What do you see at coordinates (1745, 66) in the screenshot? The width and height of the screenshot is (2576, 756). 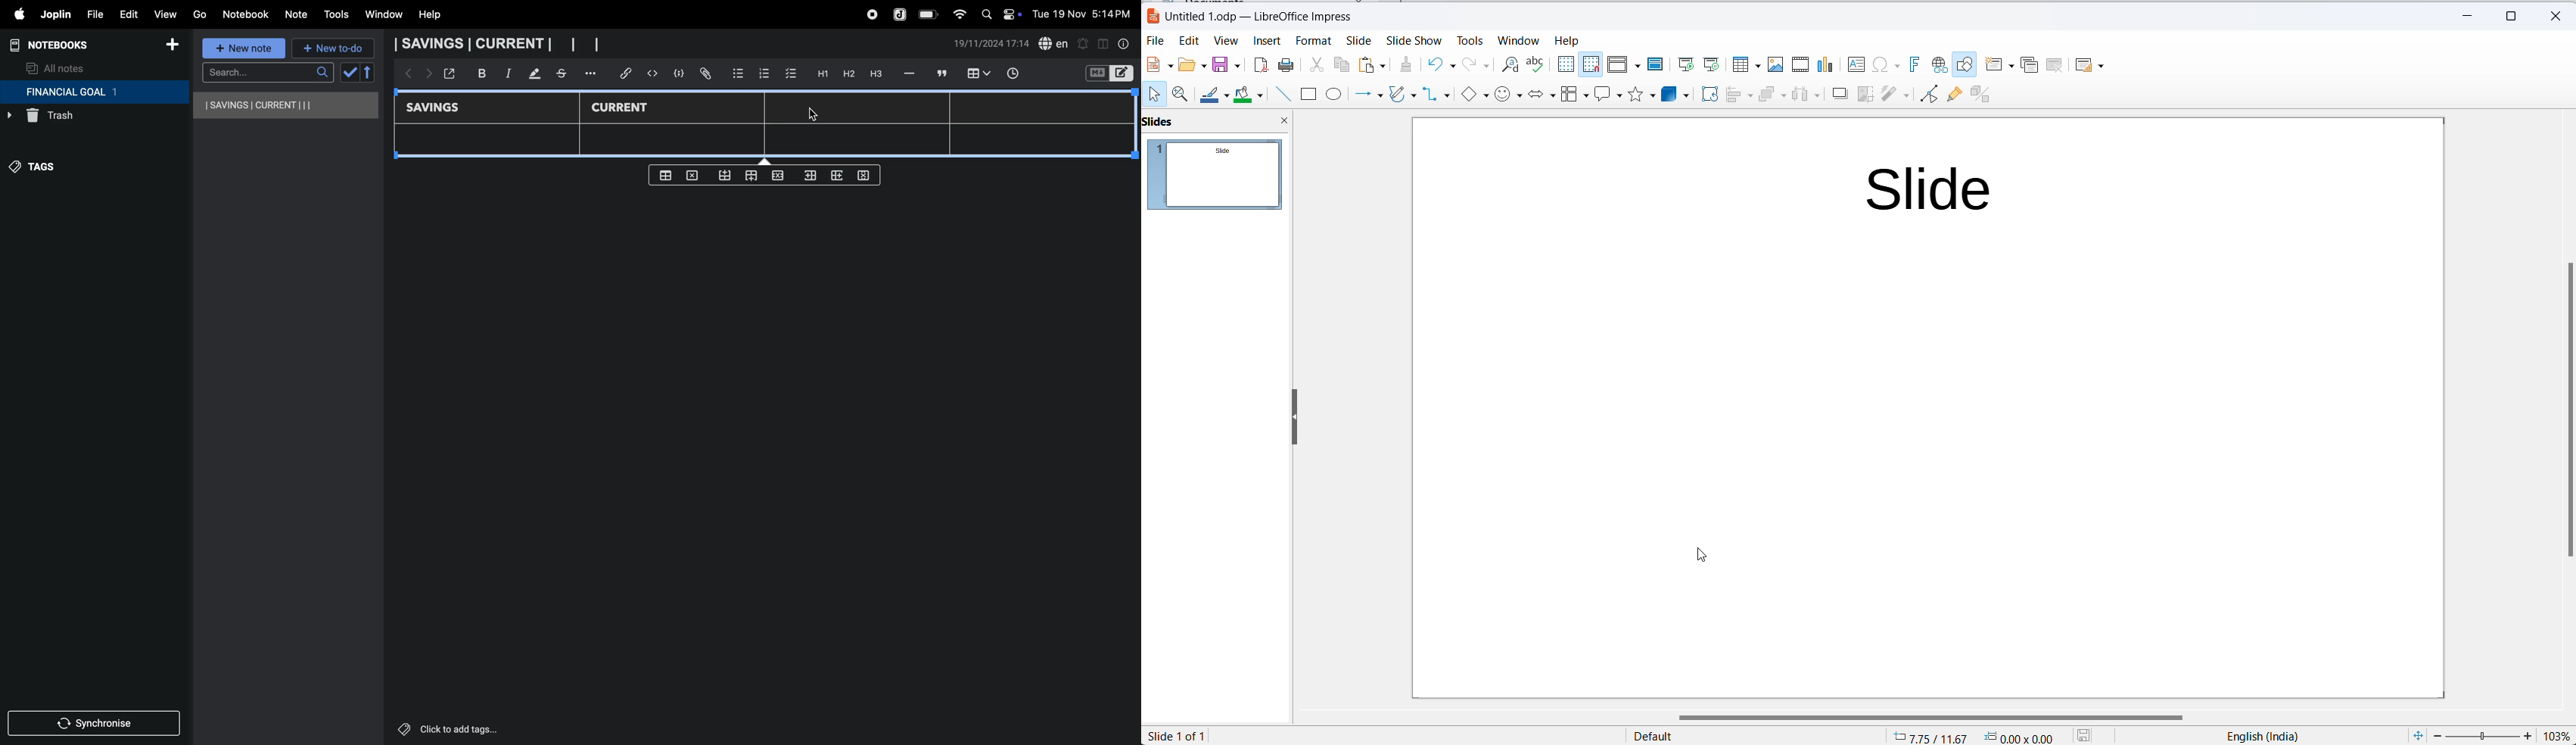 I see `insert table` at bounding box center [1745, 66].